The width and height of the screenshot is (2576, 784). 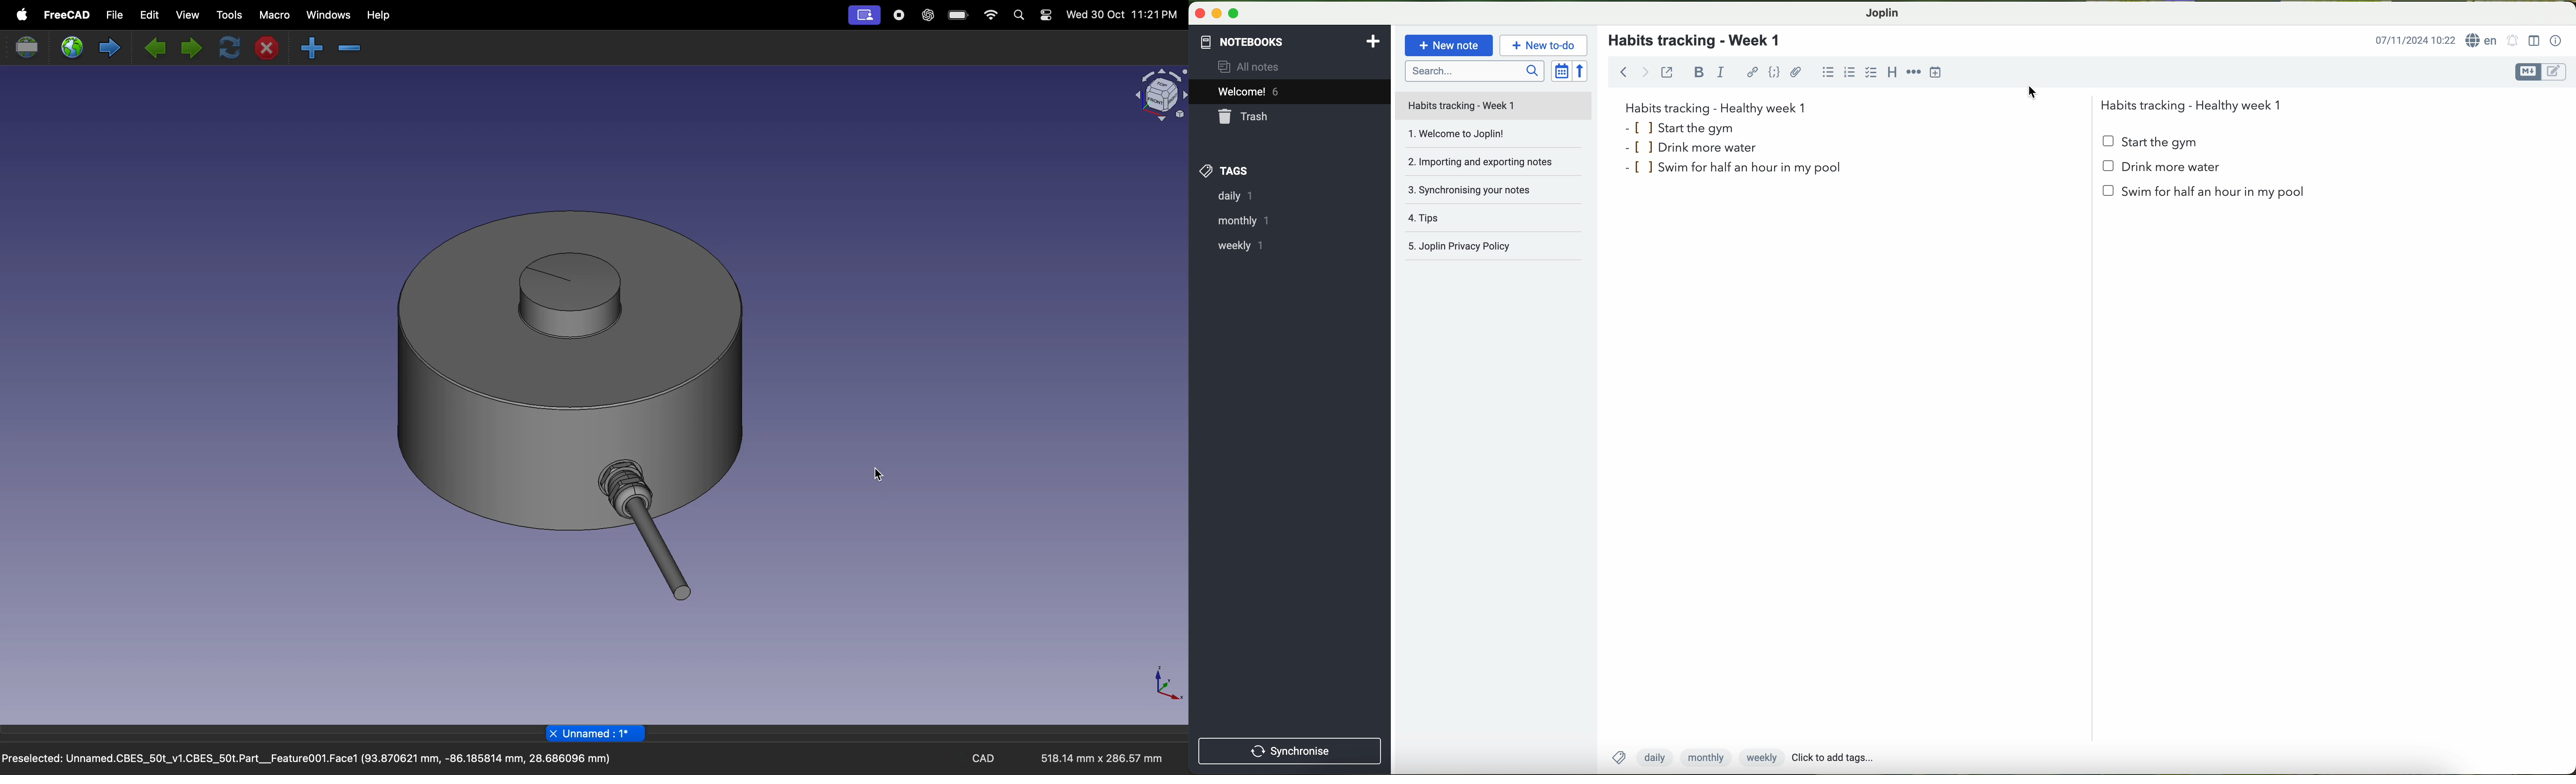 I want to click on Joplin privacy policy, so click(x=1494, y=248).